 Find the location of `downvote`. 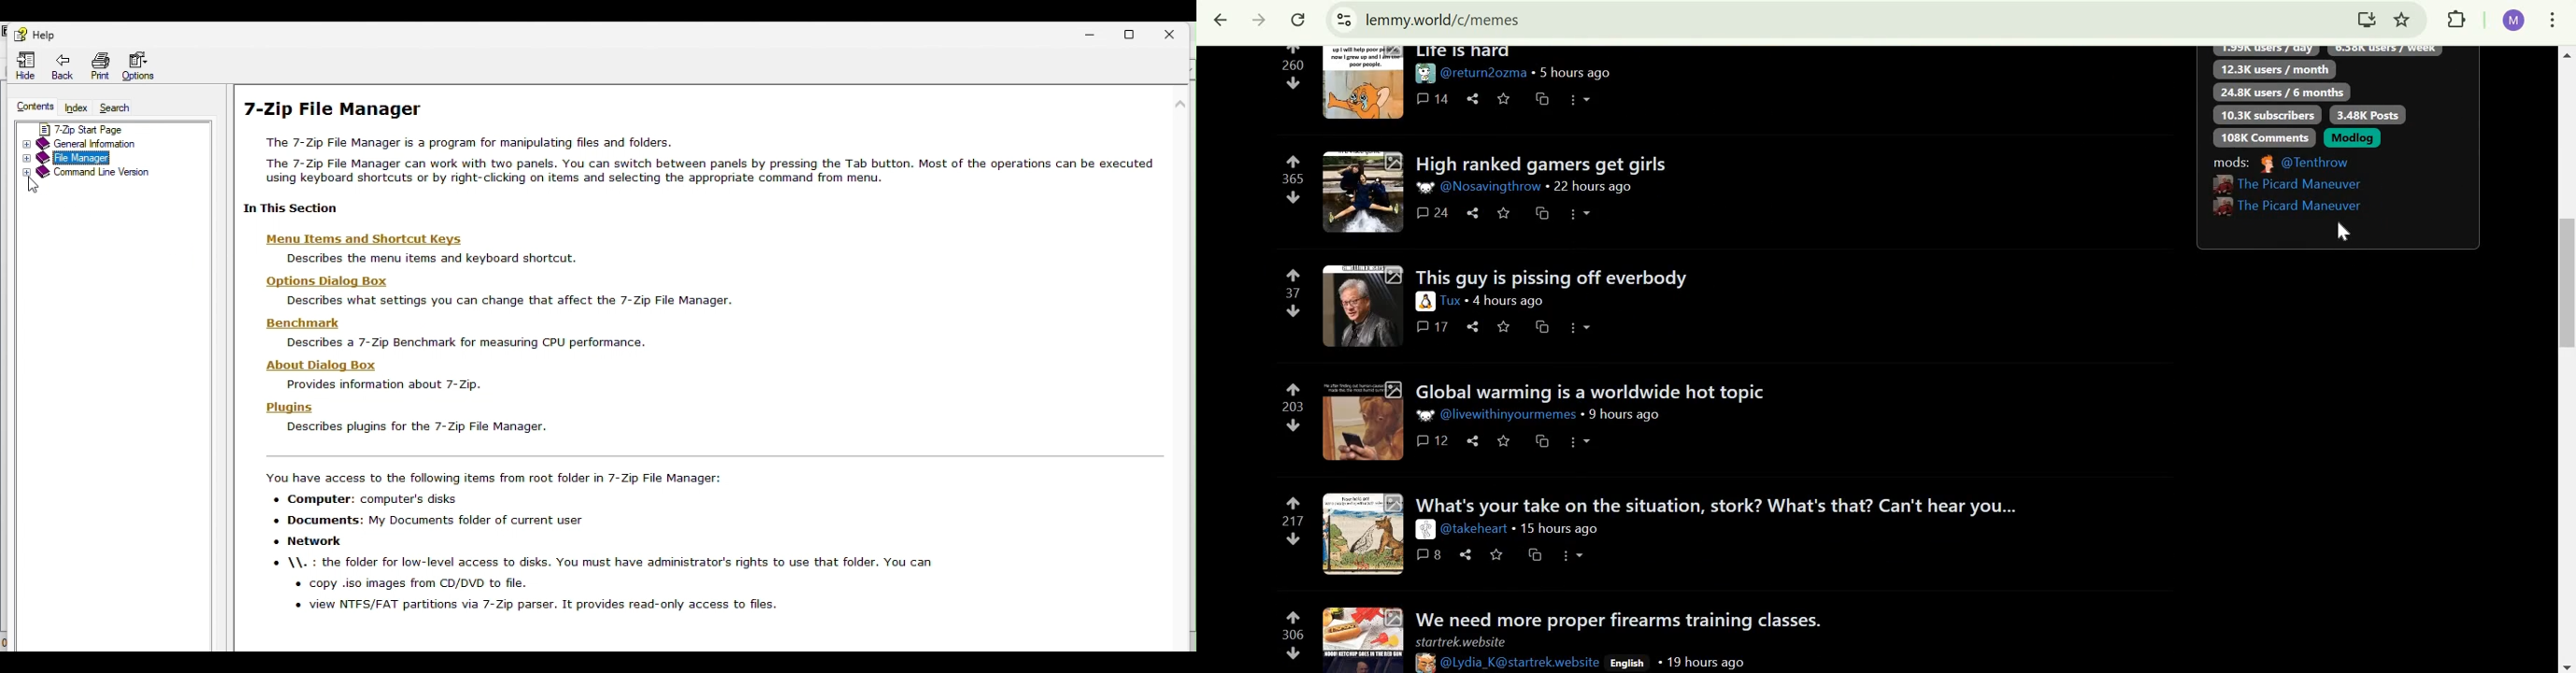

downvote is located at coordinates (1293, 426).